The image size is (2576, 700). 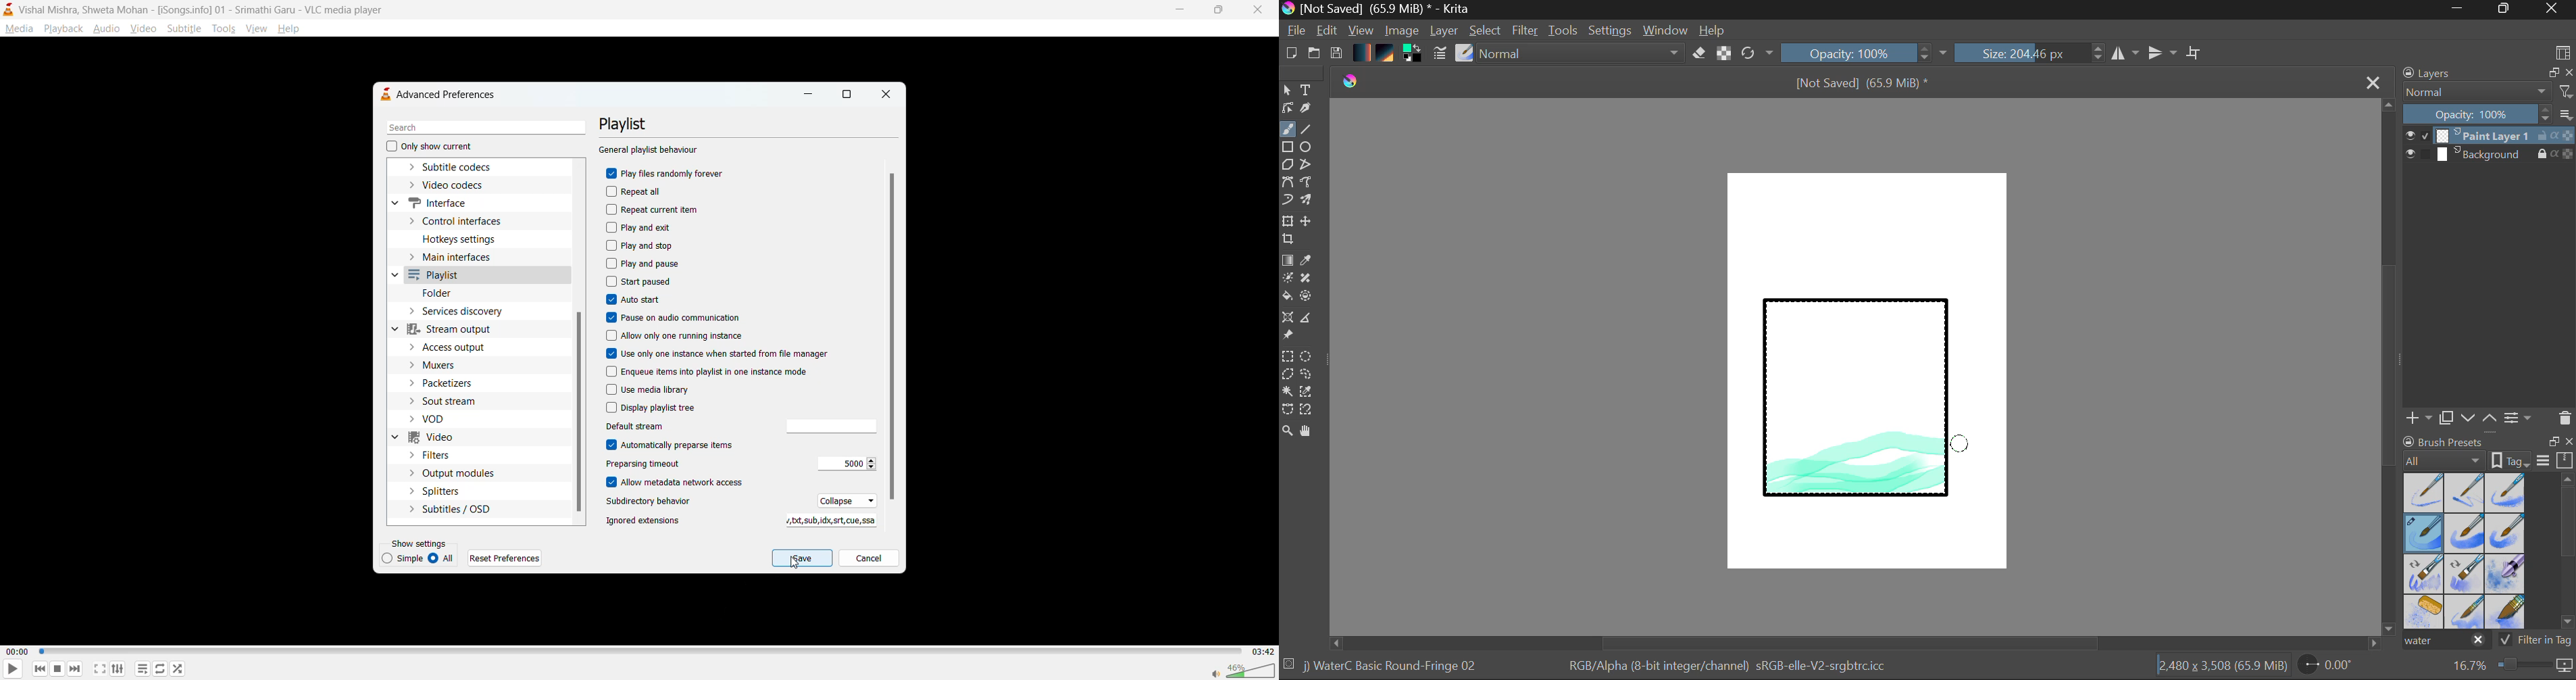 What do you see at coordinates (291, 30) in the screenshot?
I see `help` at bounding box center [291, 30].